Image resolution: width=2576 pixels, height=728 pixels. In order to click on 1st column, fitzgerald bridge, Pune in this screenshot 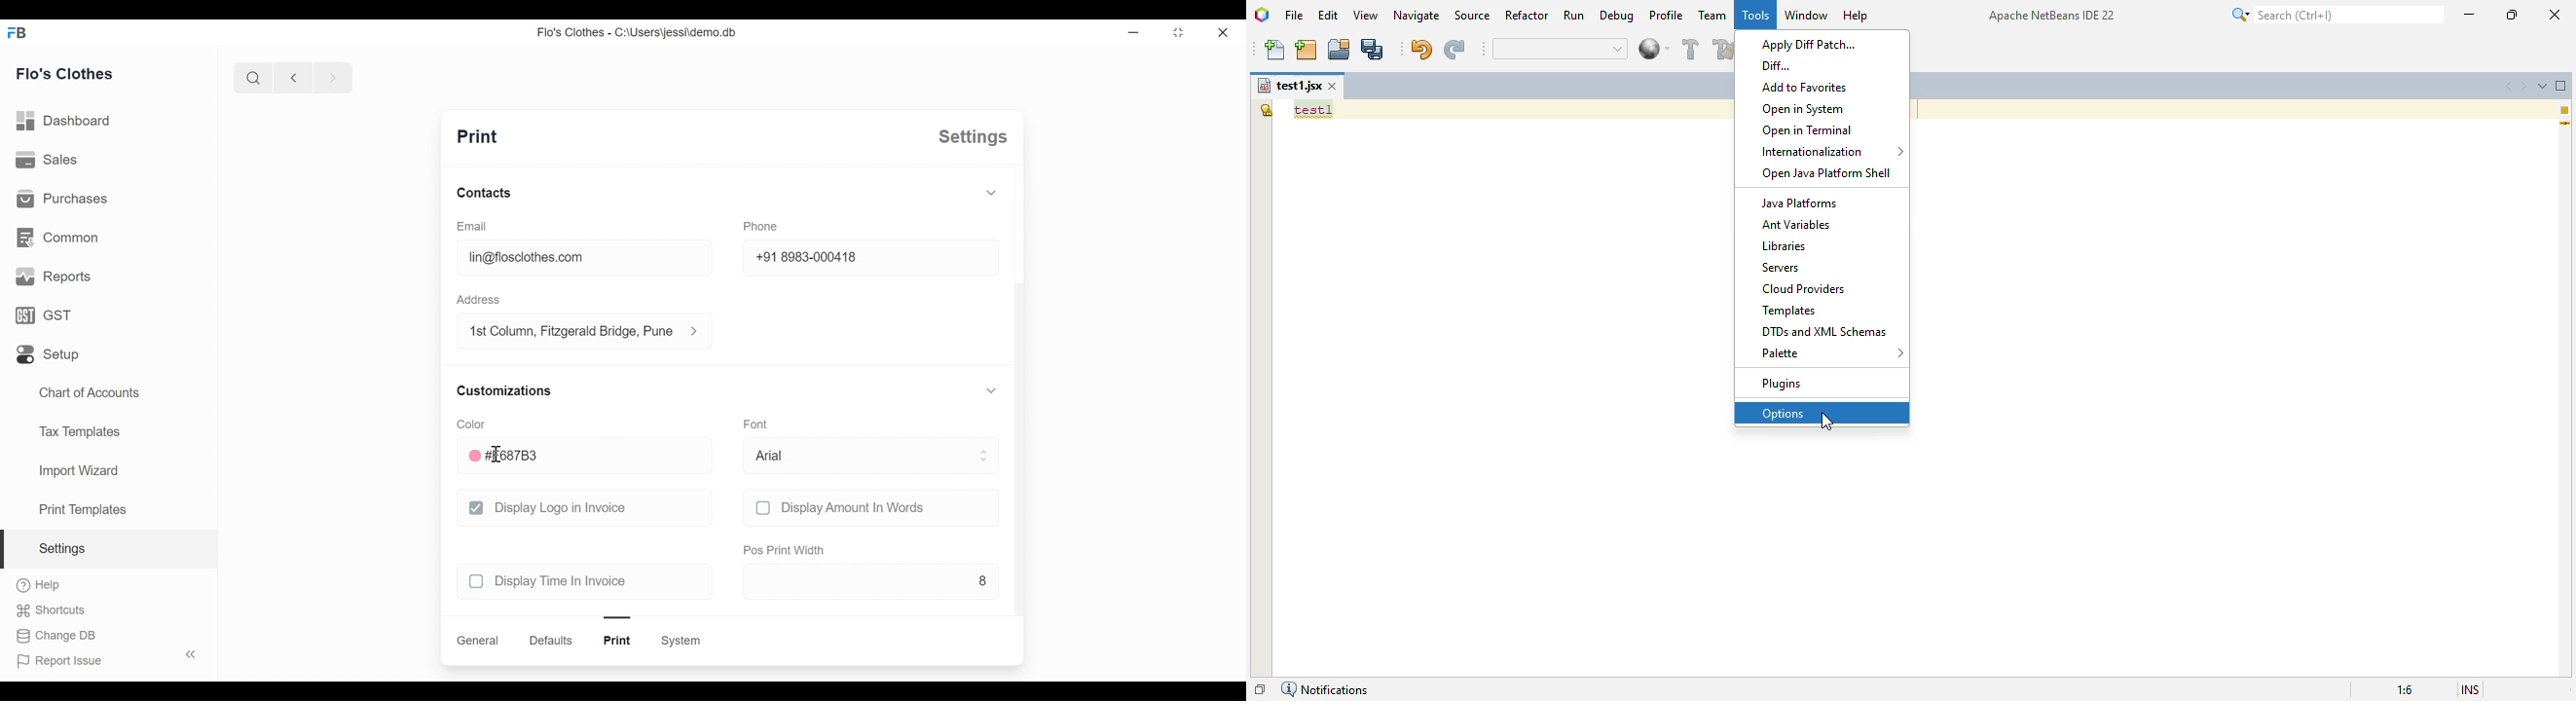, I will do `click(570, 330)`.